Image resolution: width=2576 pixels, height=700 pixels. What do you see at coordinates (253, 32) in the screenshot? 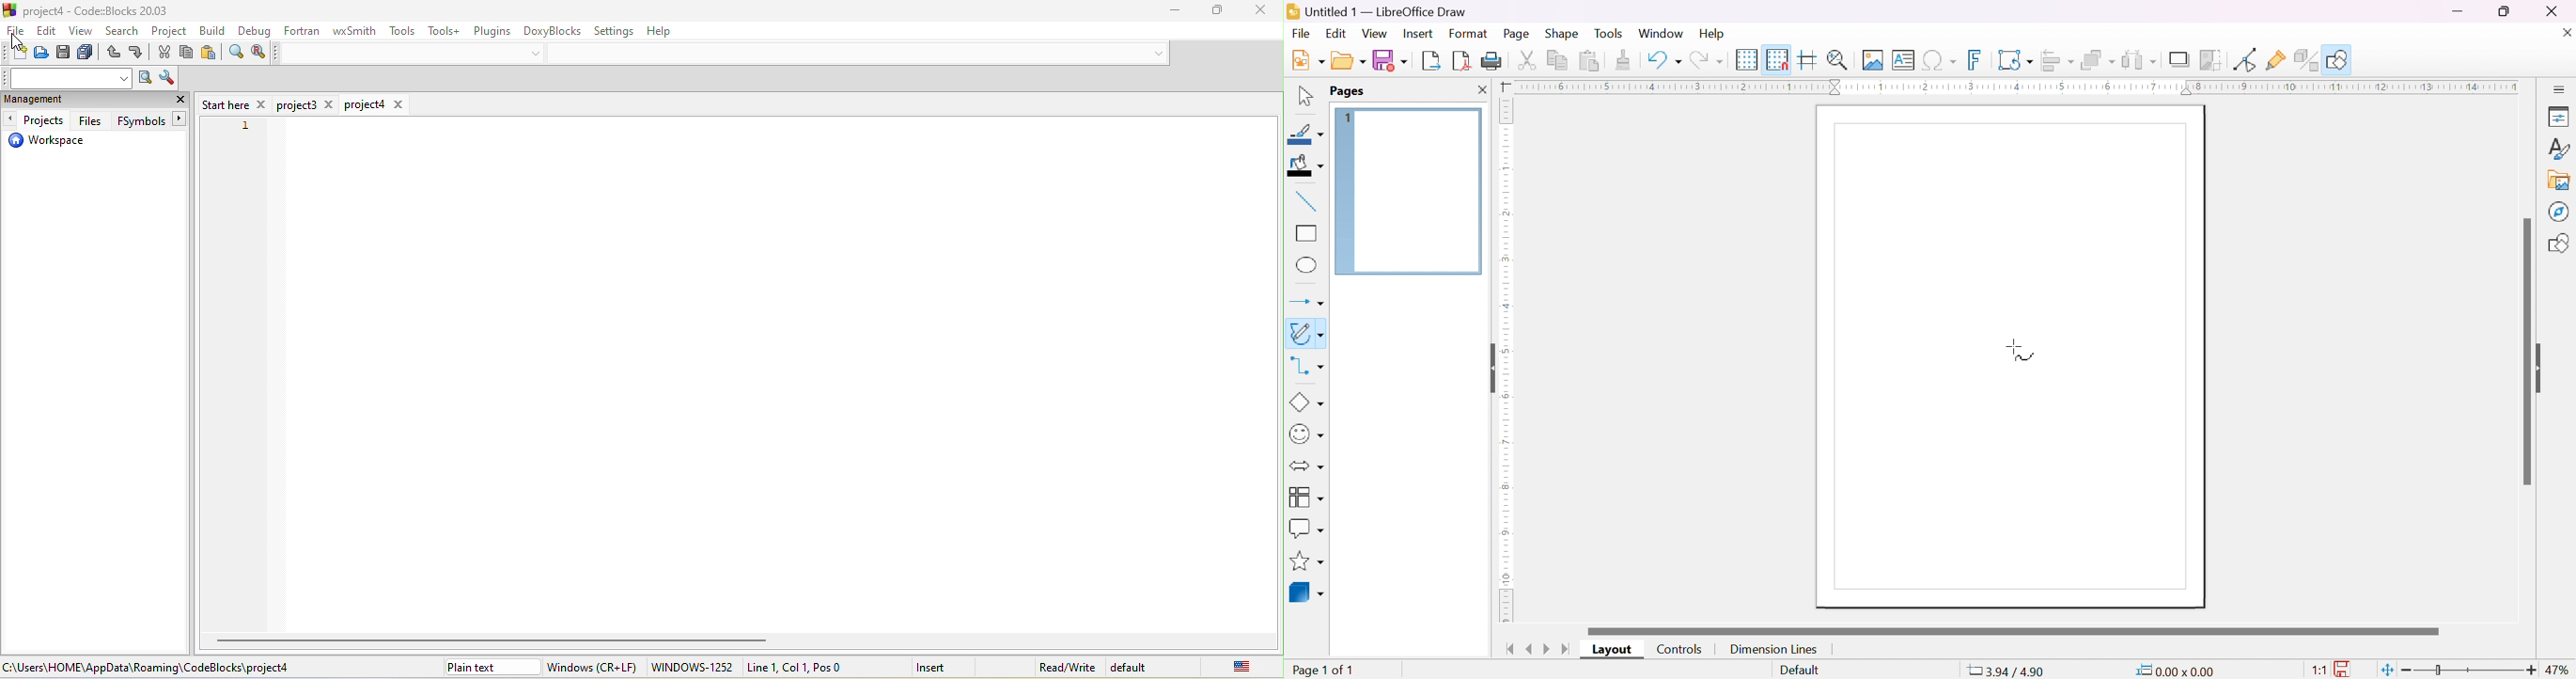
I see `debug` at bounding box center [253, 32].